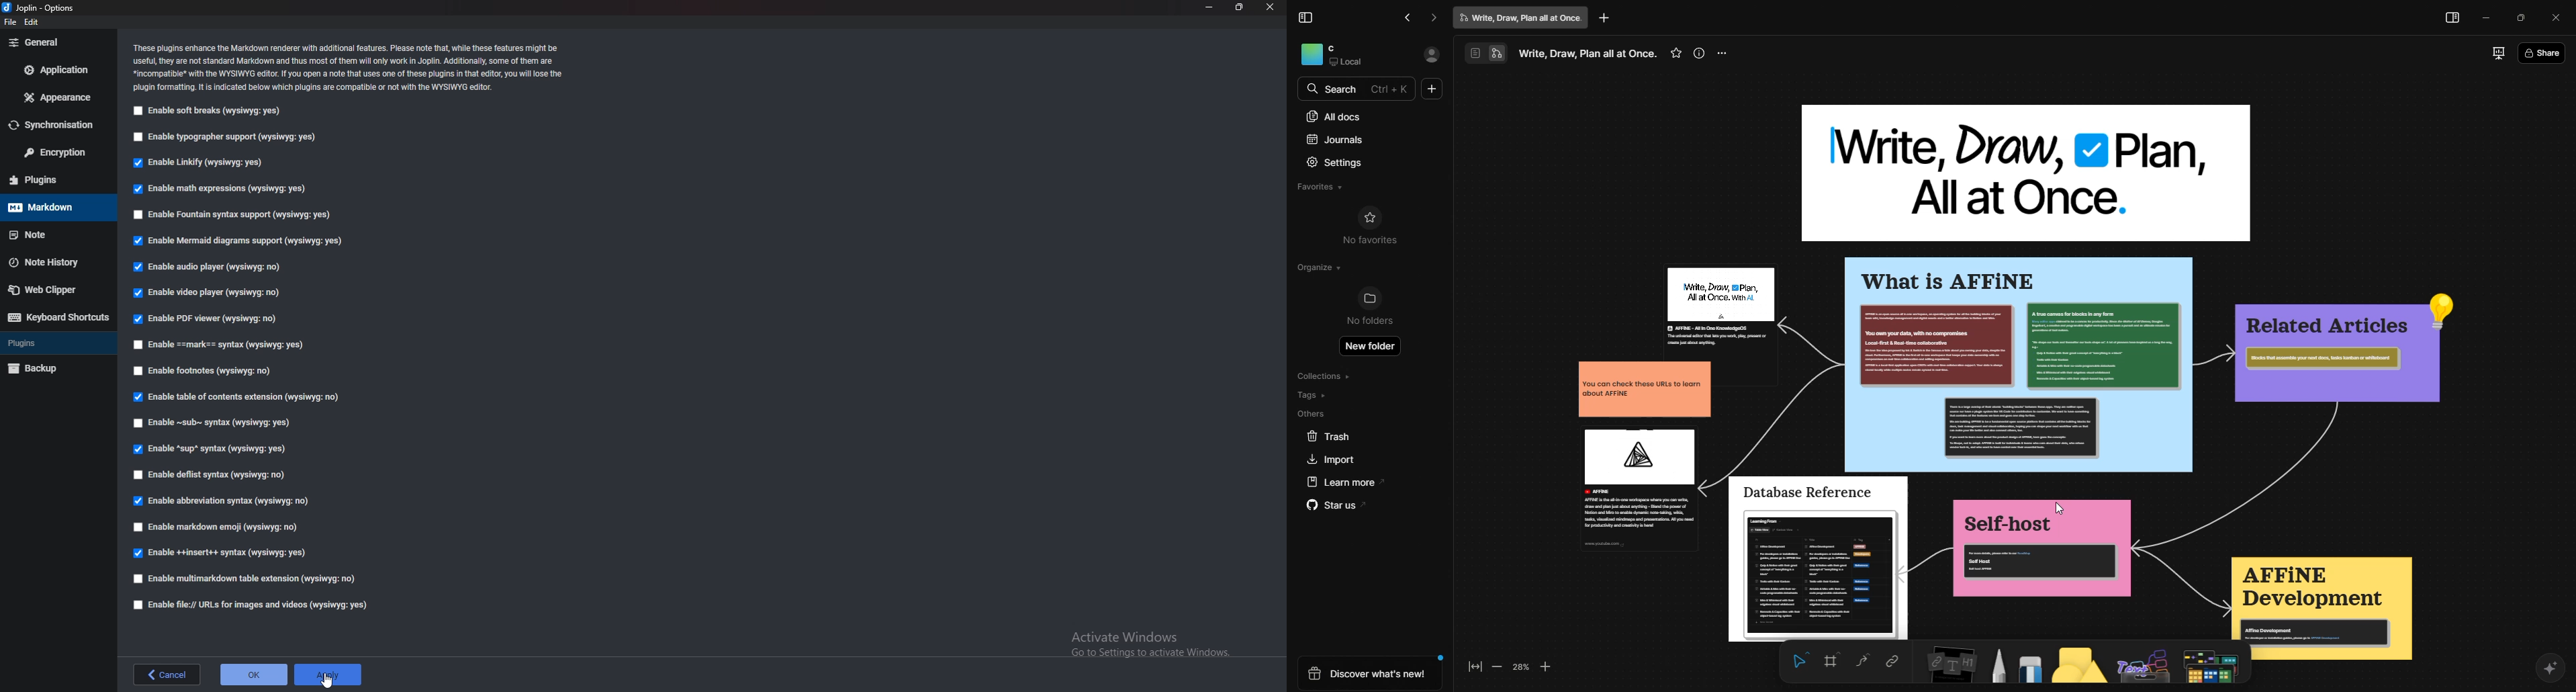  Describe the element at coordinates (327, 680) in the screenshot. I see `cursor` at that location.